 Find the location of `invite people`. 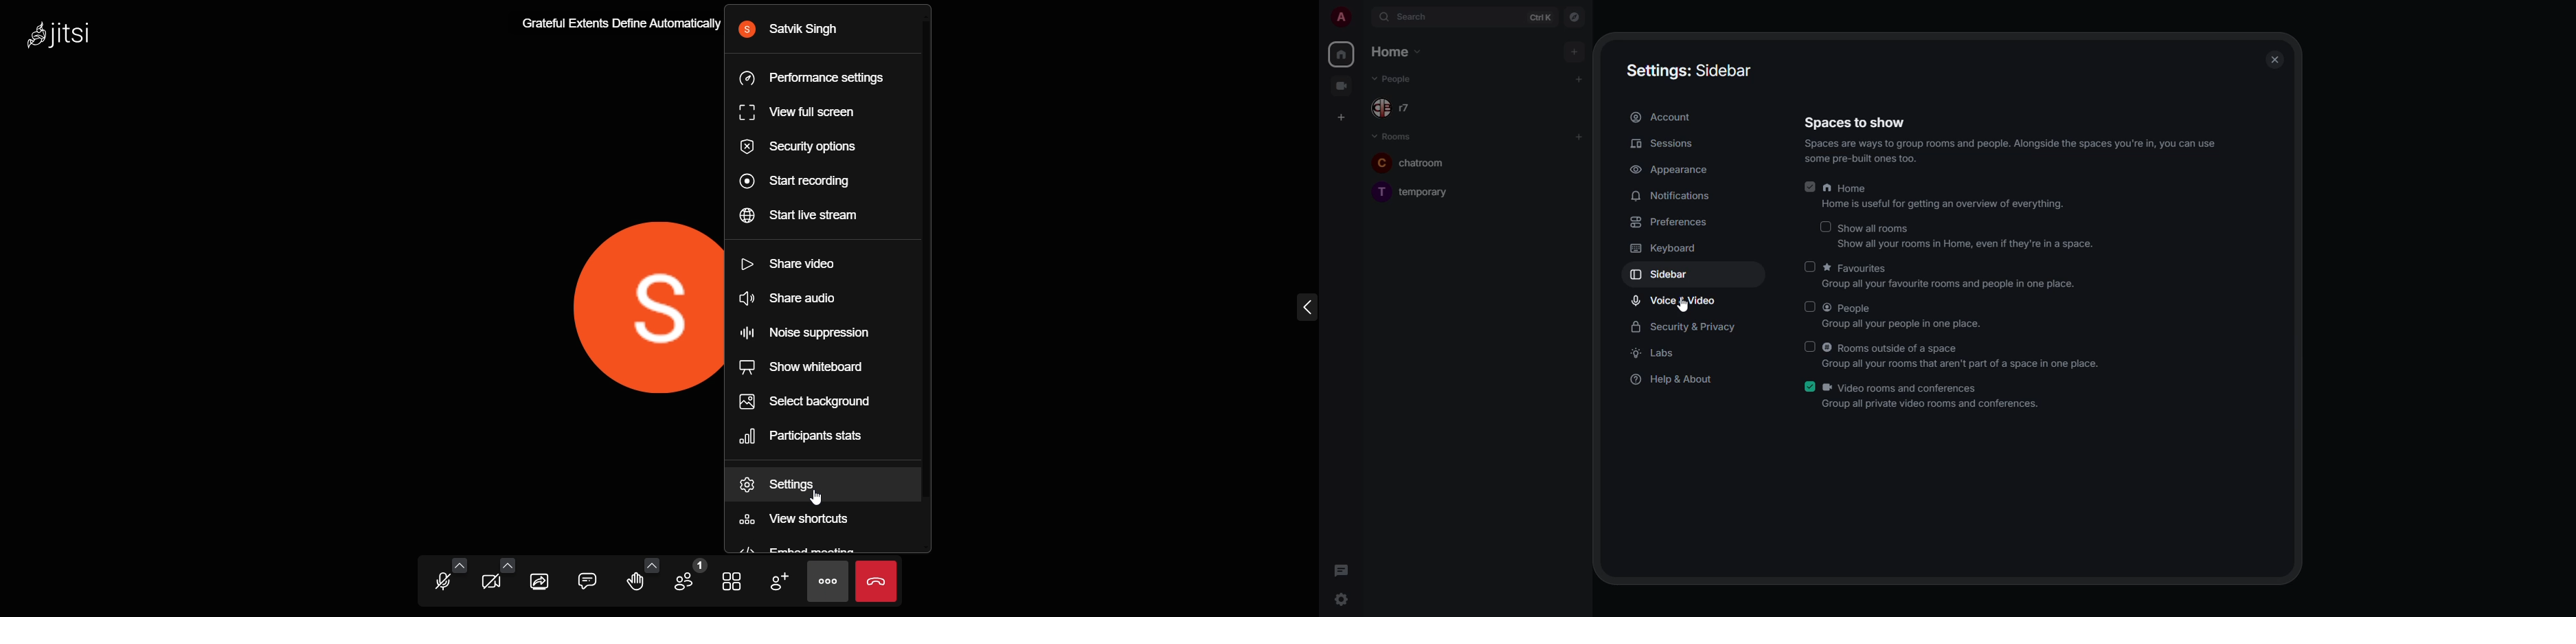

invite people is located at coordinates (776, 579).